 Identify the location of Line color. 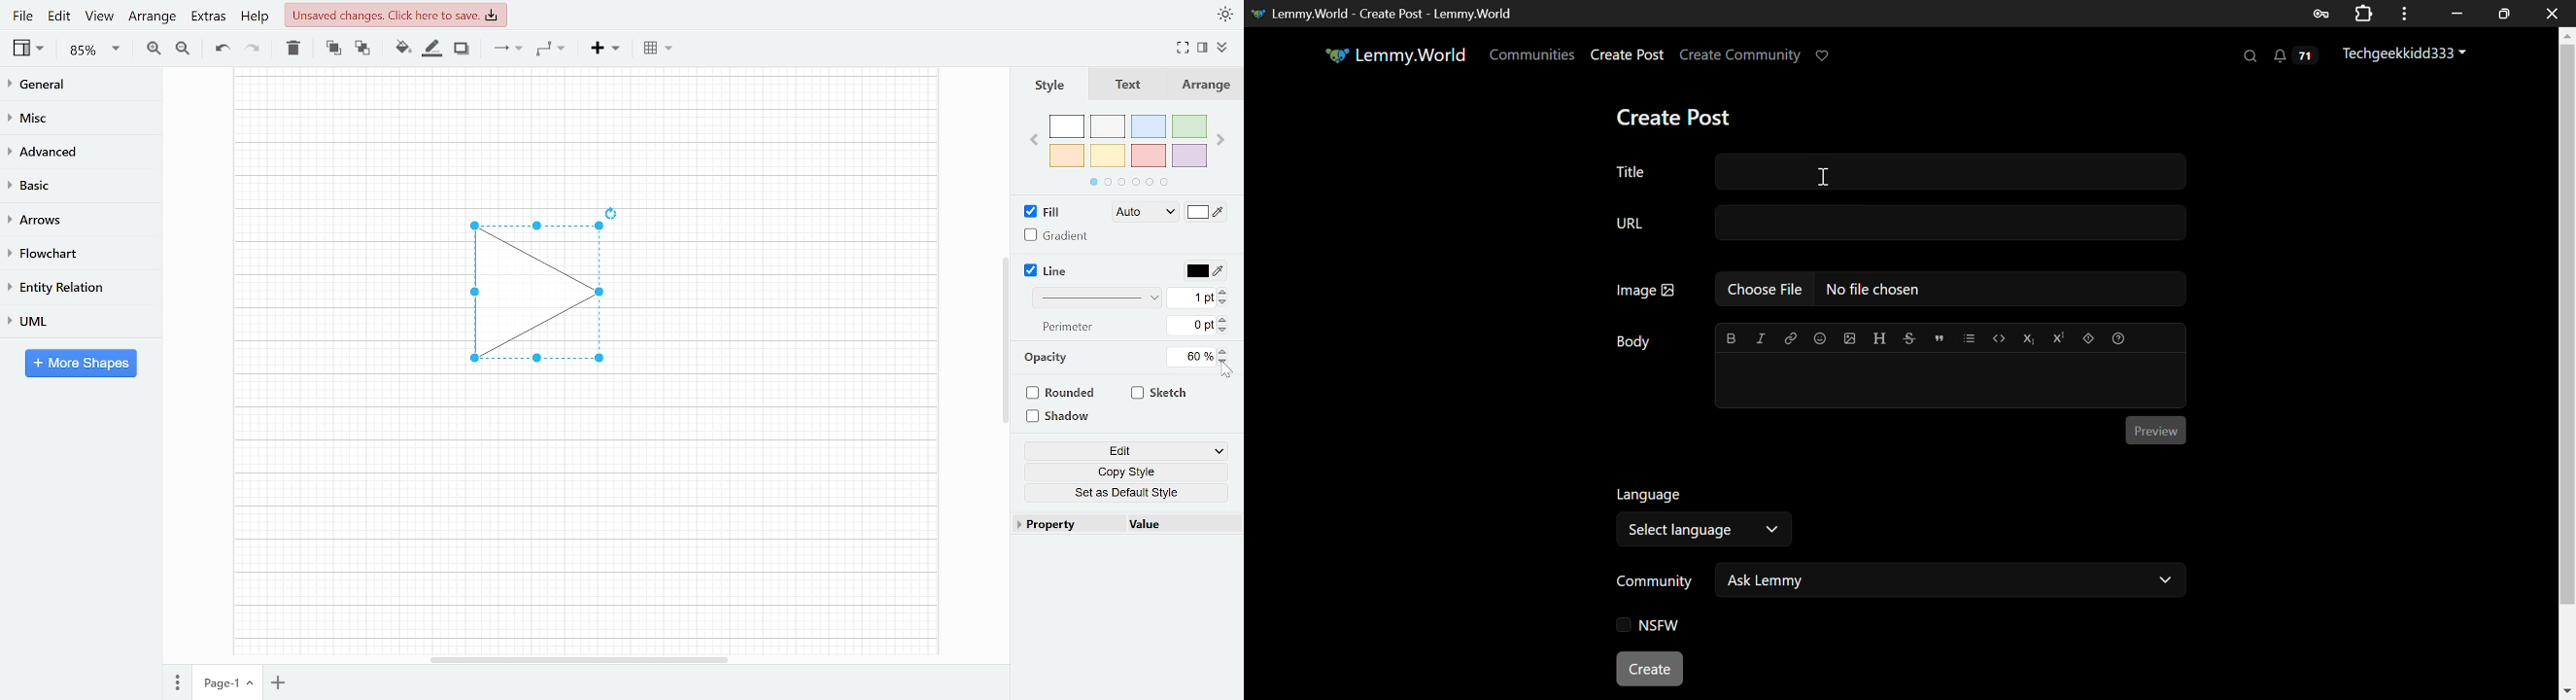
(1203, 268).